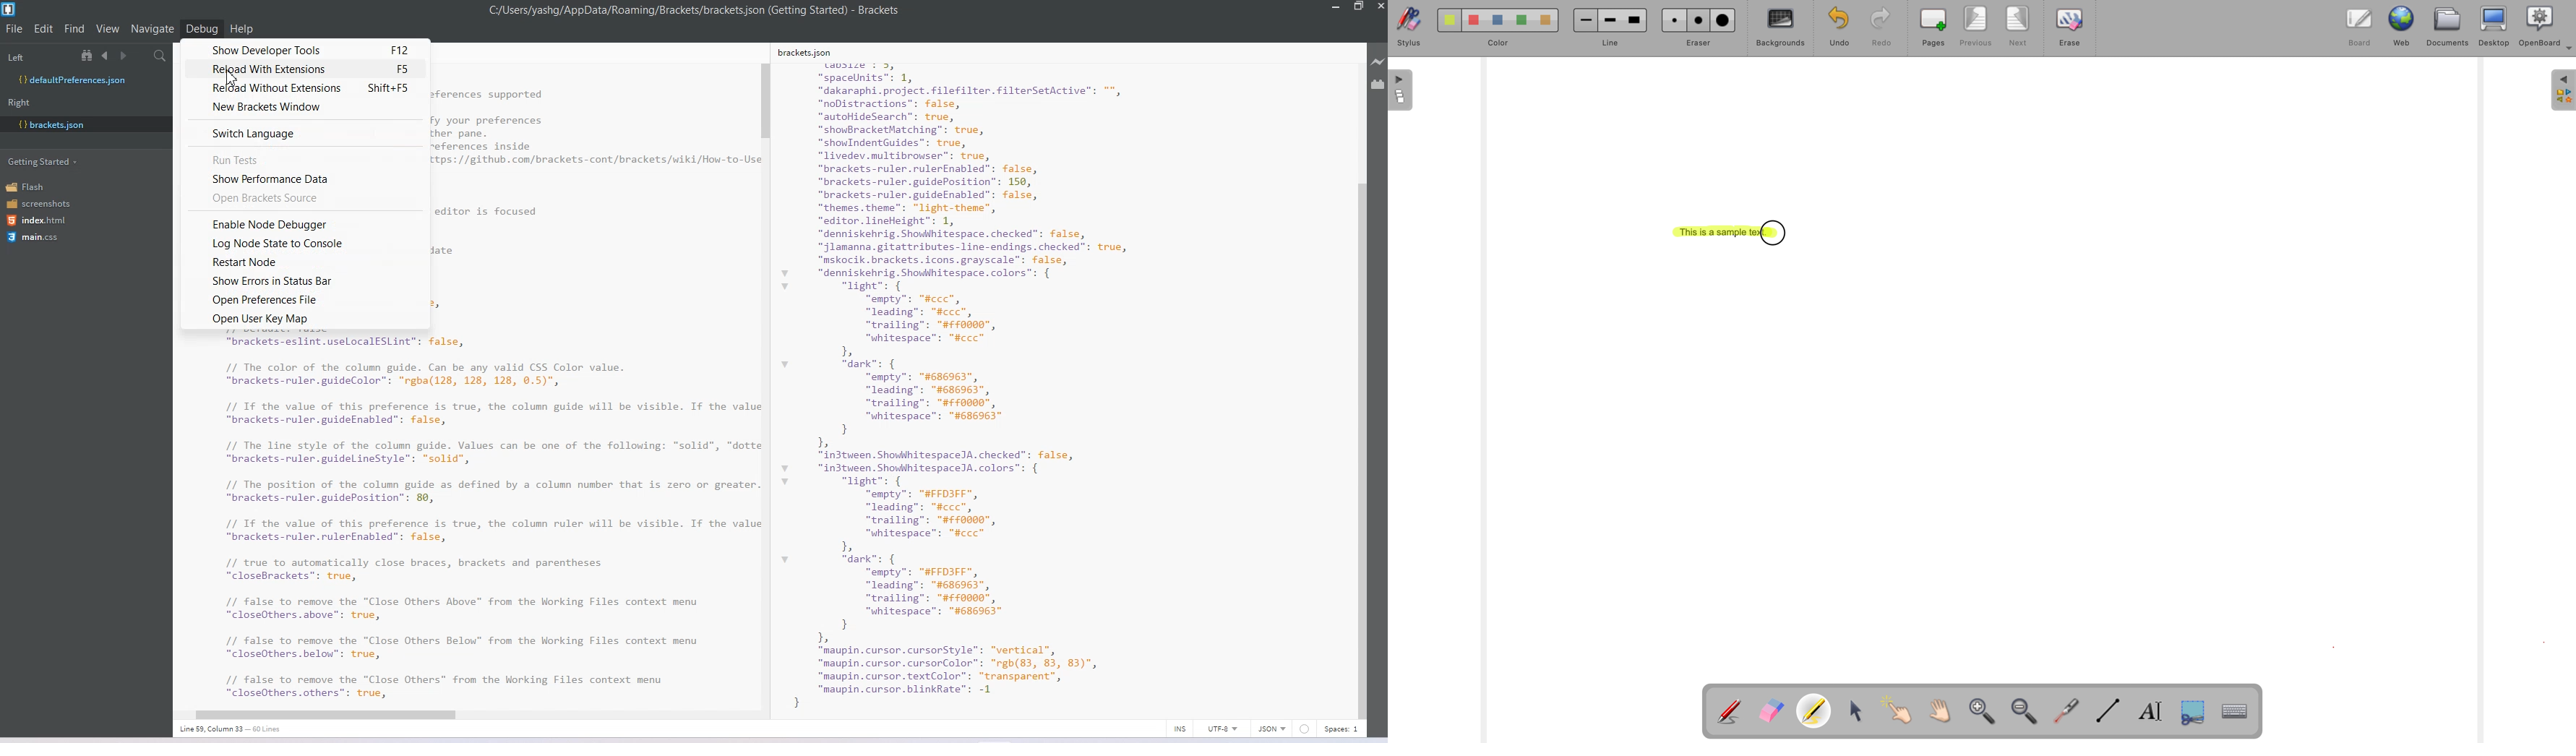  I want to click on cursor, so click(1773, 232).